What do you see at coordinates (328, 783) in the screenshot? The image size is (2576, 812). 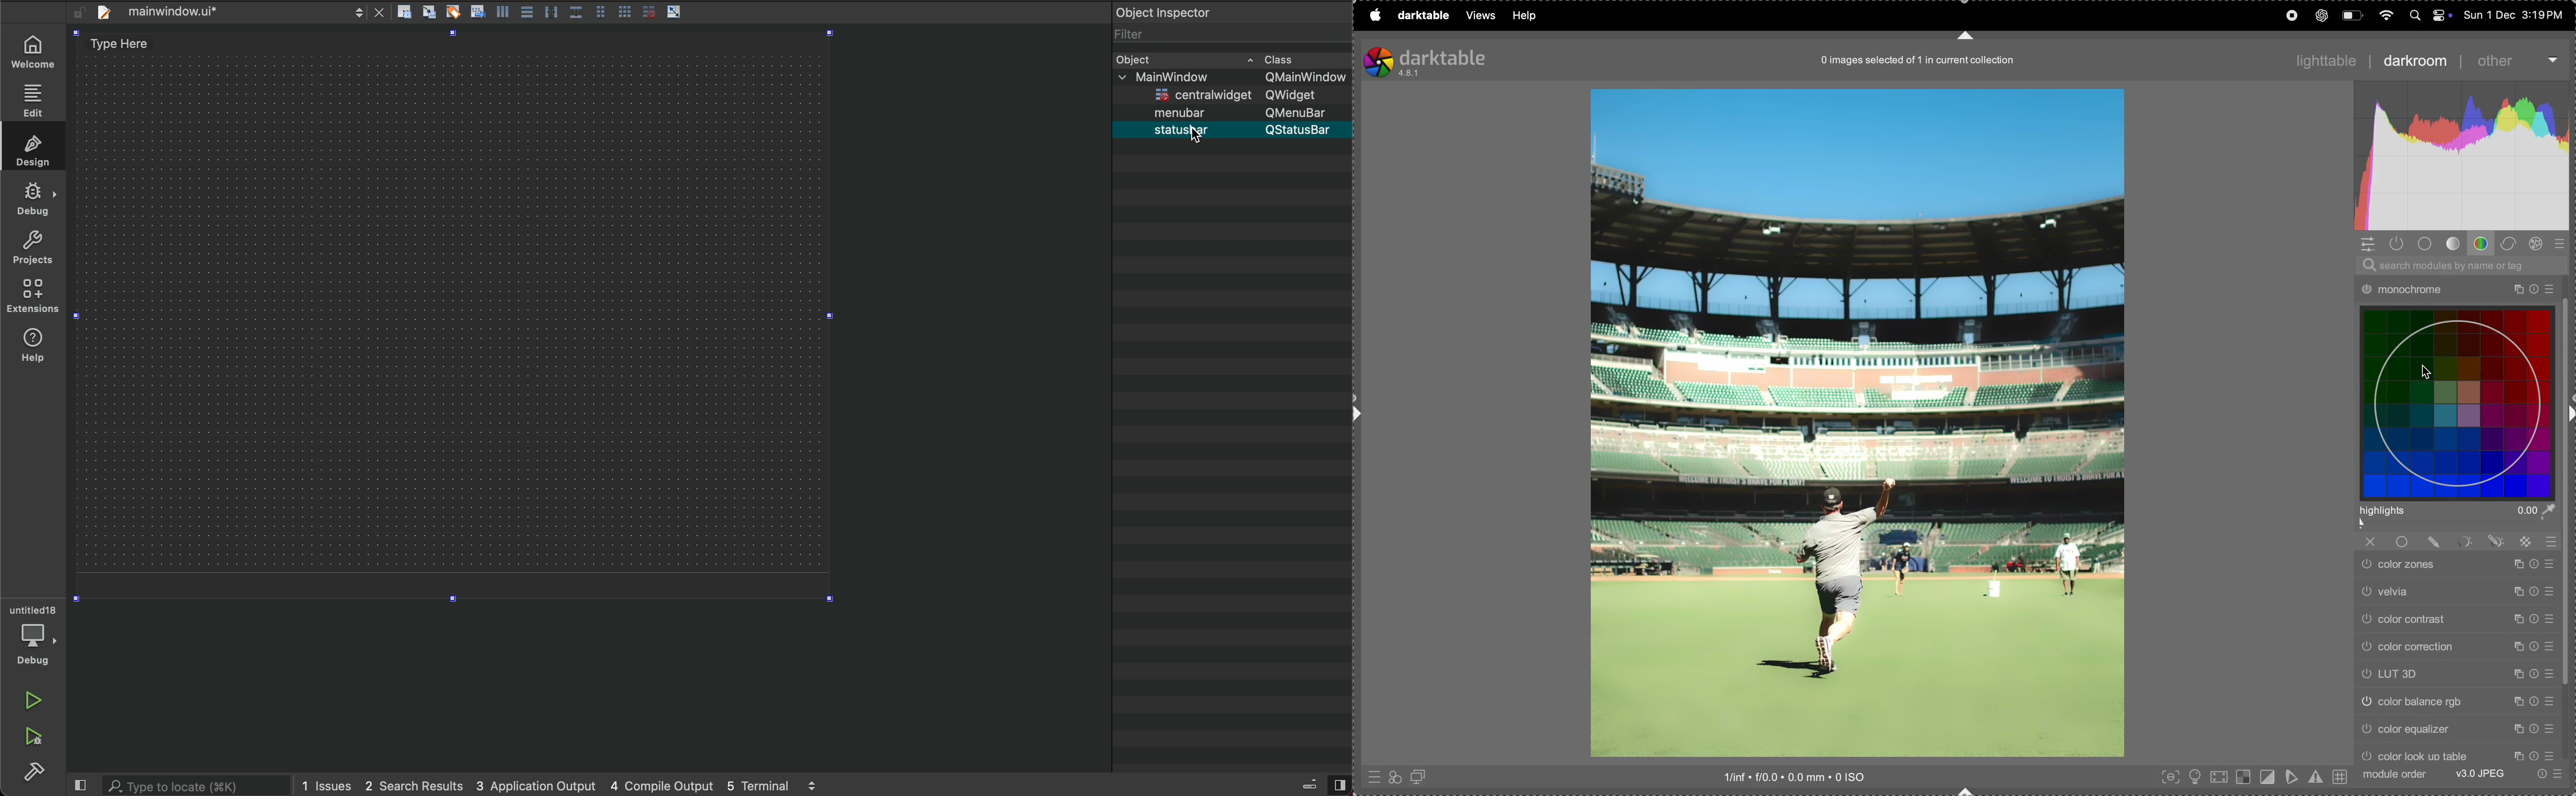 I see `1 issues` at bounding box center [328, 783].